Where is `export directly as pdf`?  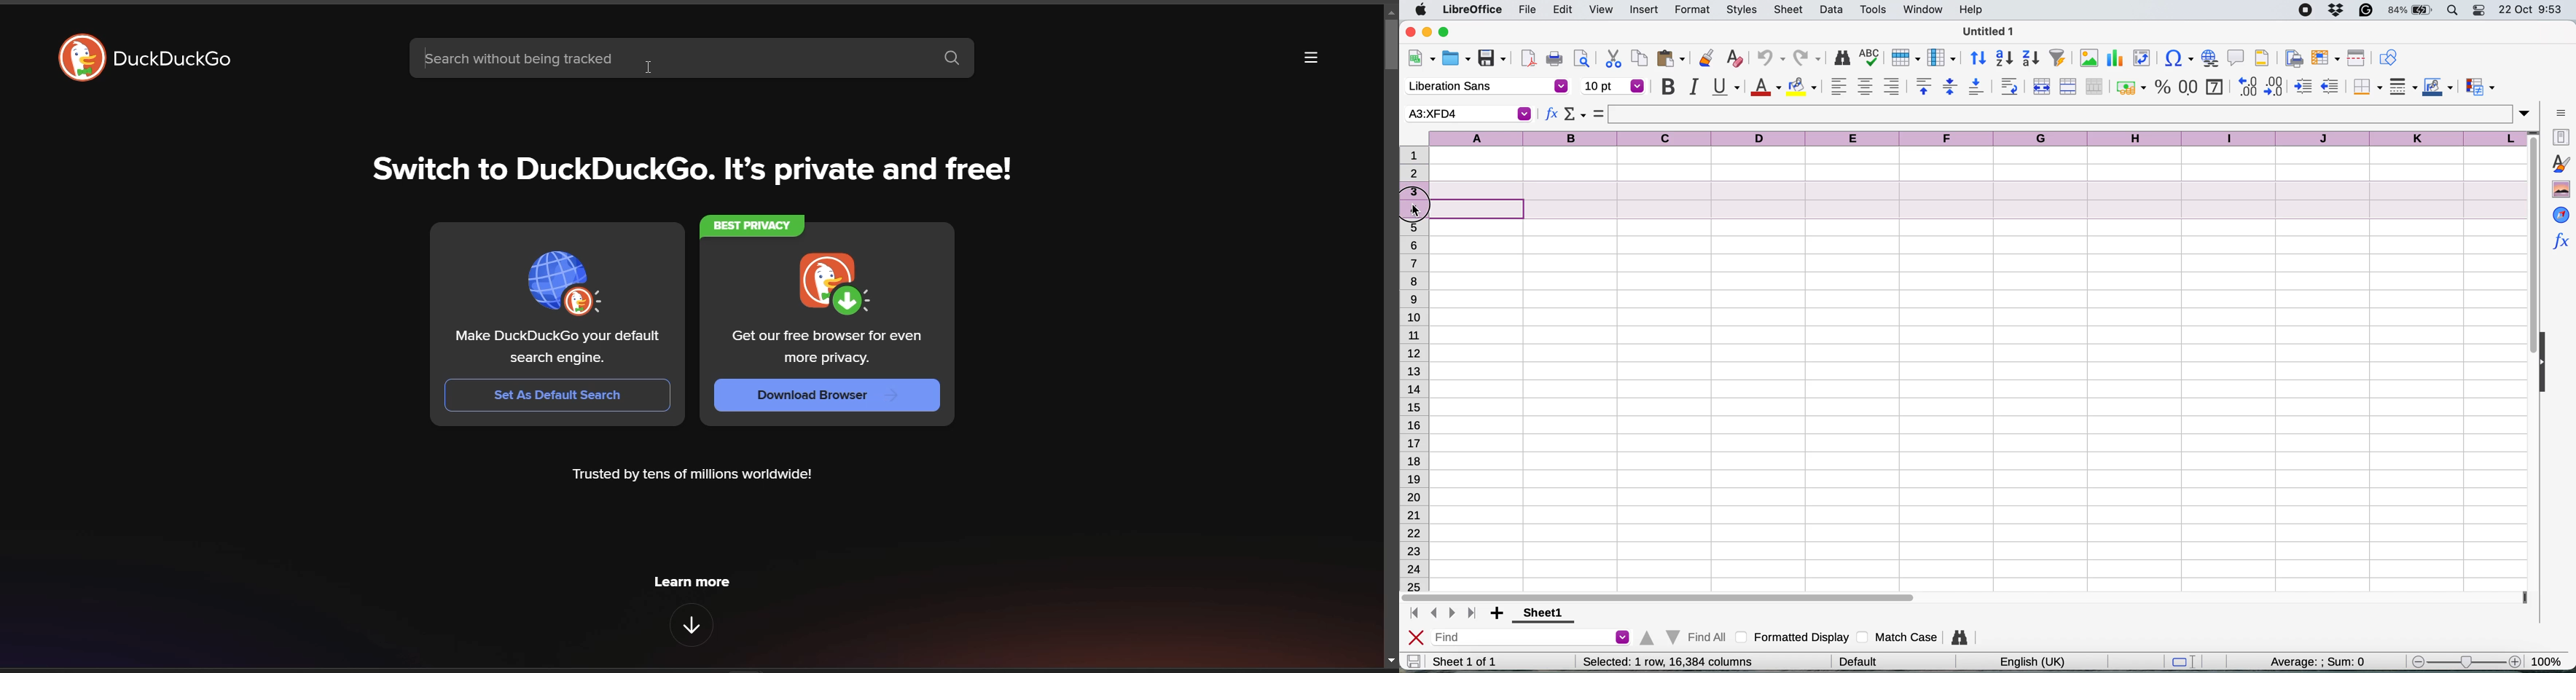 export directly as pdf is located at coordinates (1529, 58).